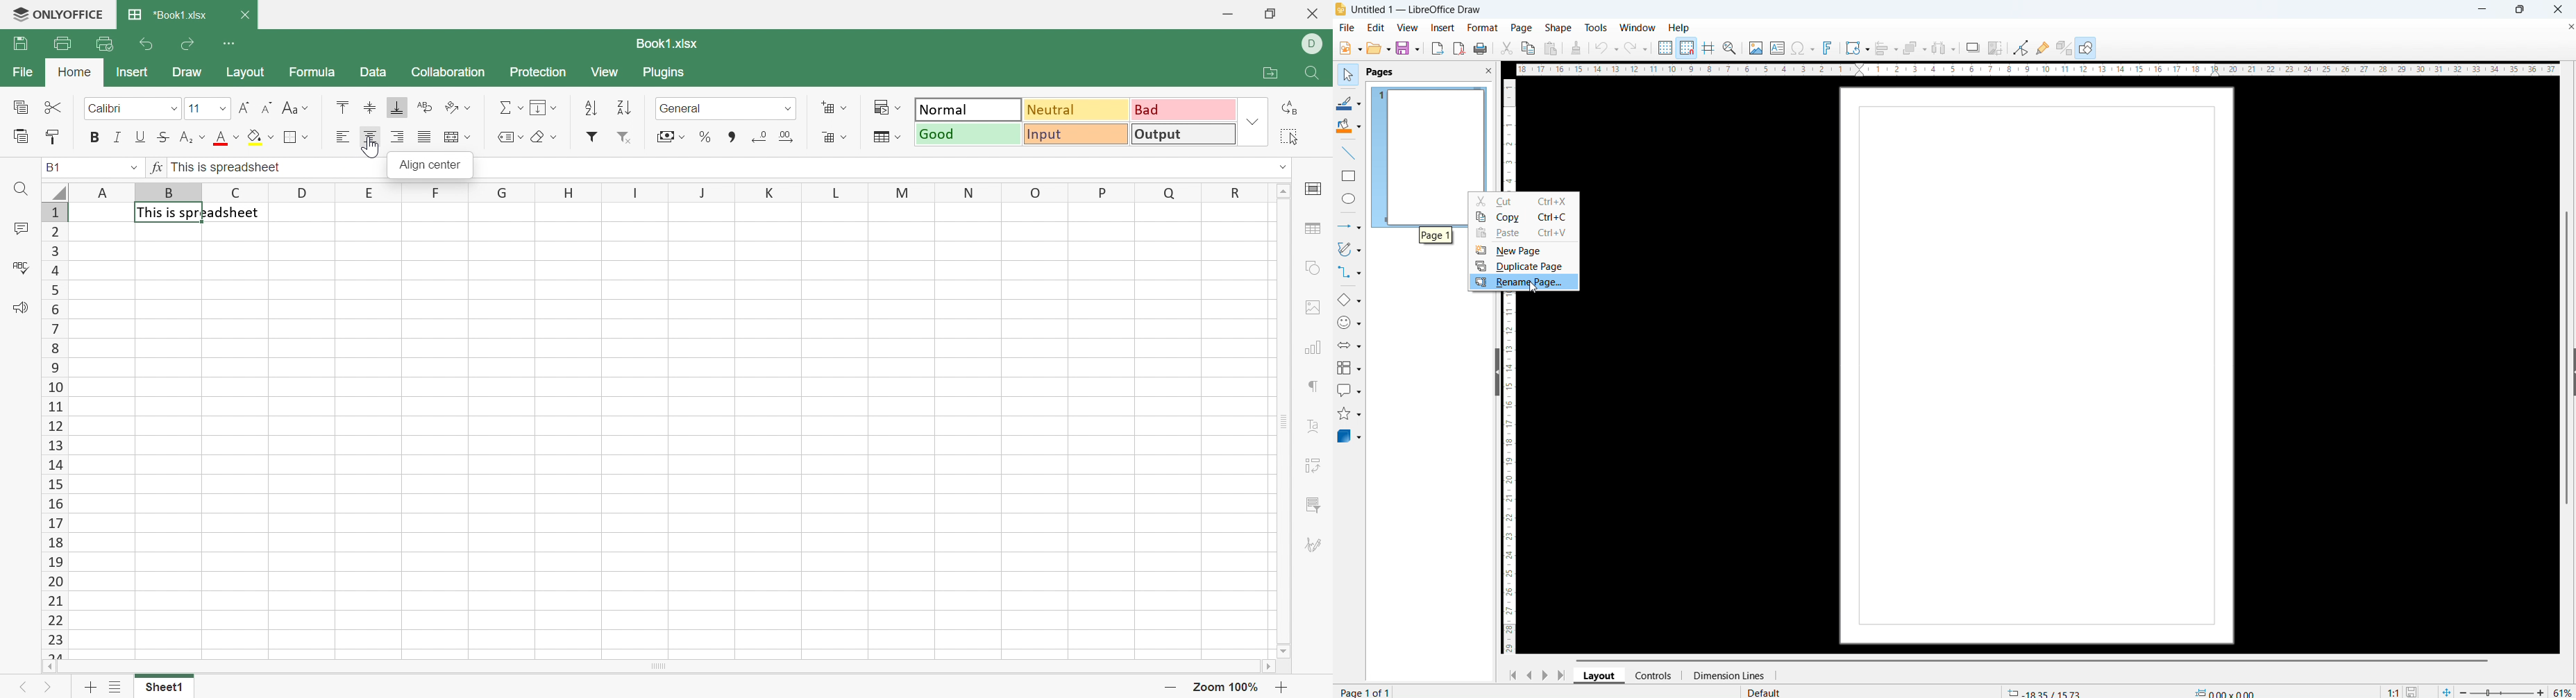  Describe the element at coordinates (1483, 28) in the screenshot. I see `format` at that location.